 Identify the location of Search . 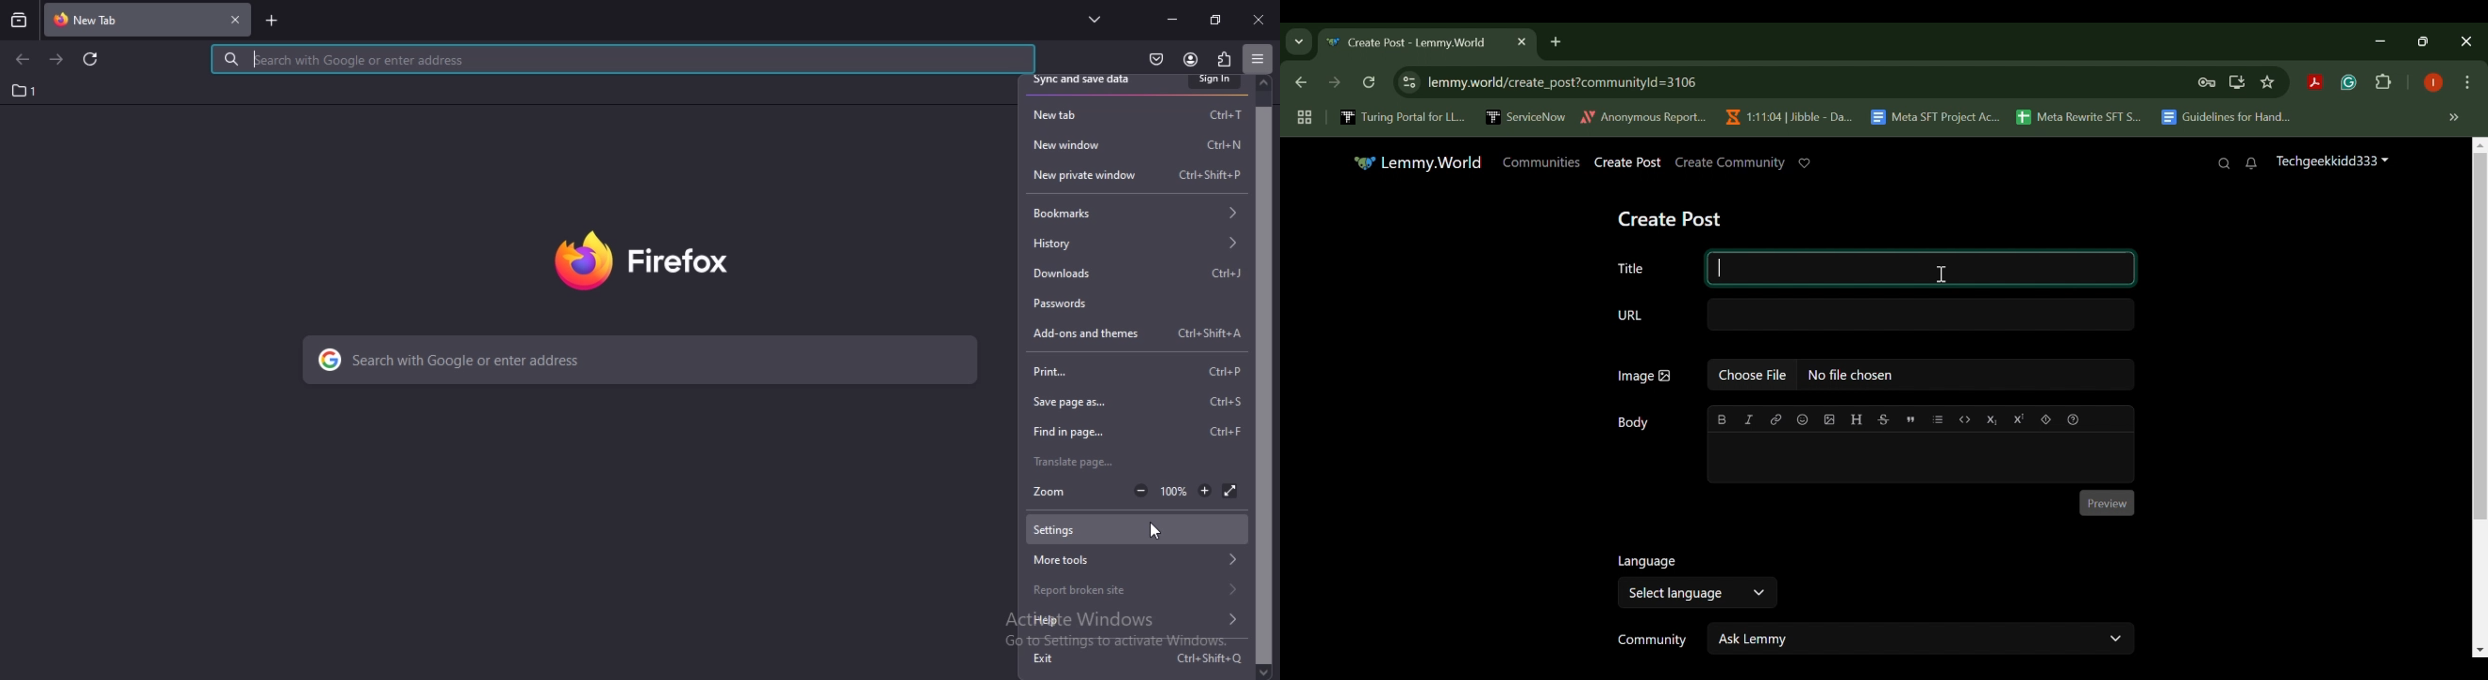
(2224, 163).